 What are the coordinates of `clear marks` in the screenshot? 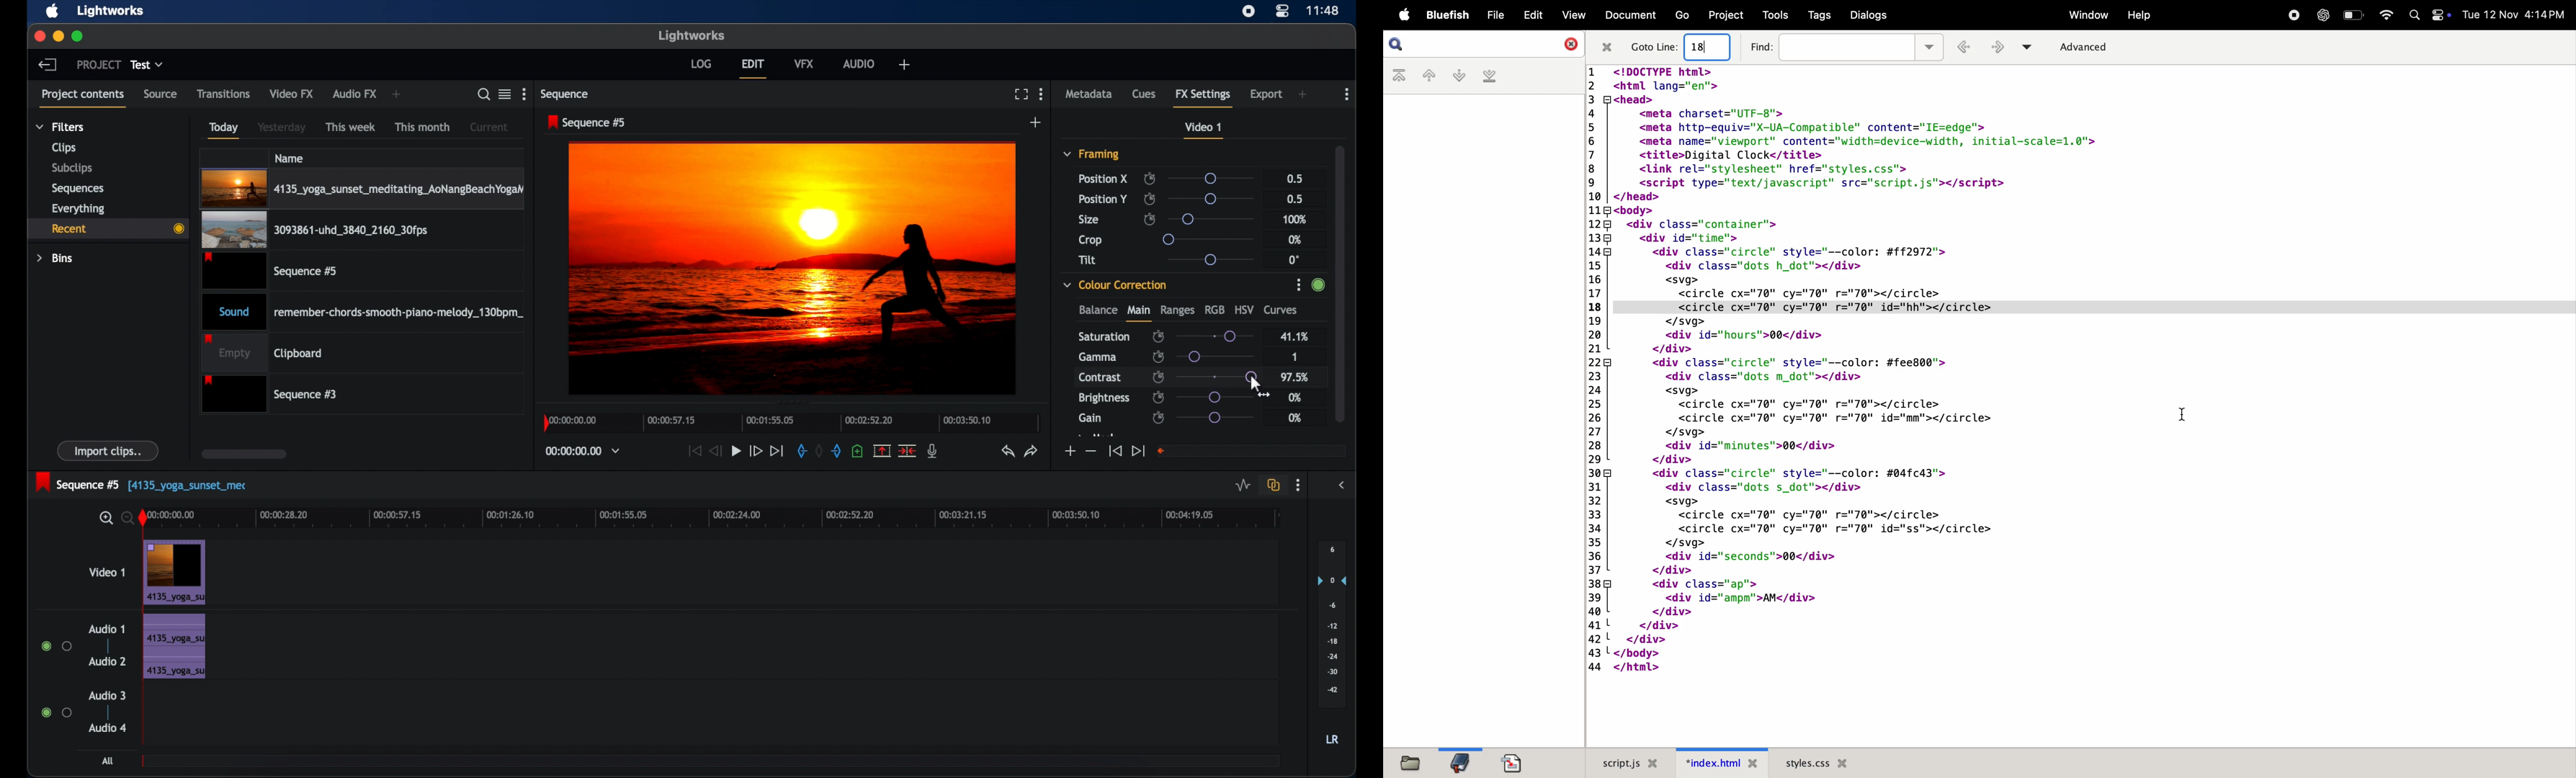 It's located at (820, 451).